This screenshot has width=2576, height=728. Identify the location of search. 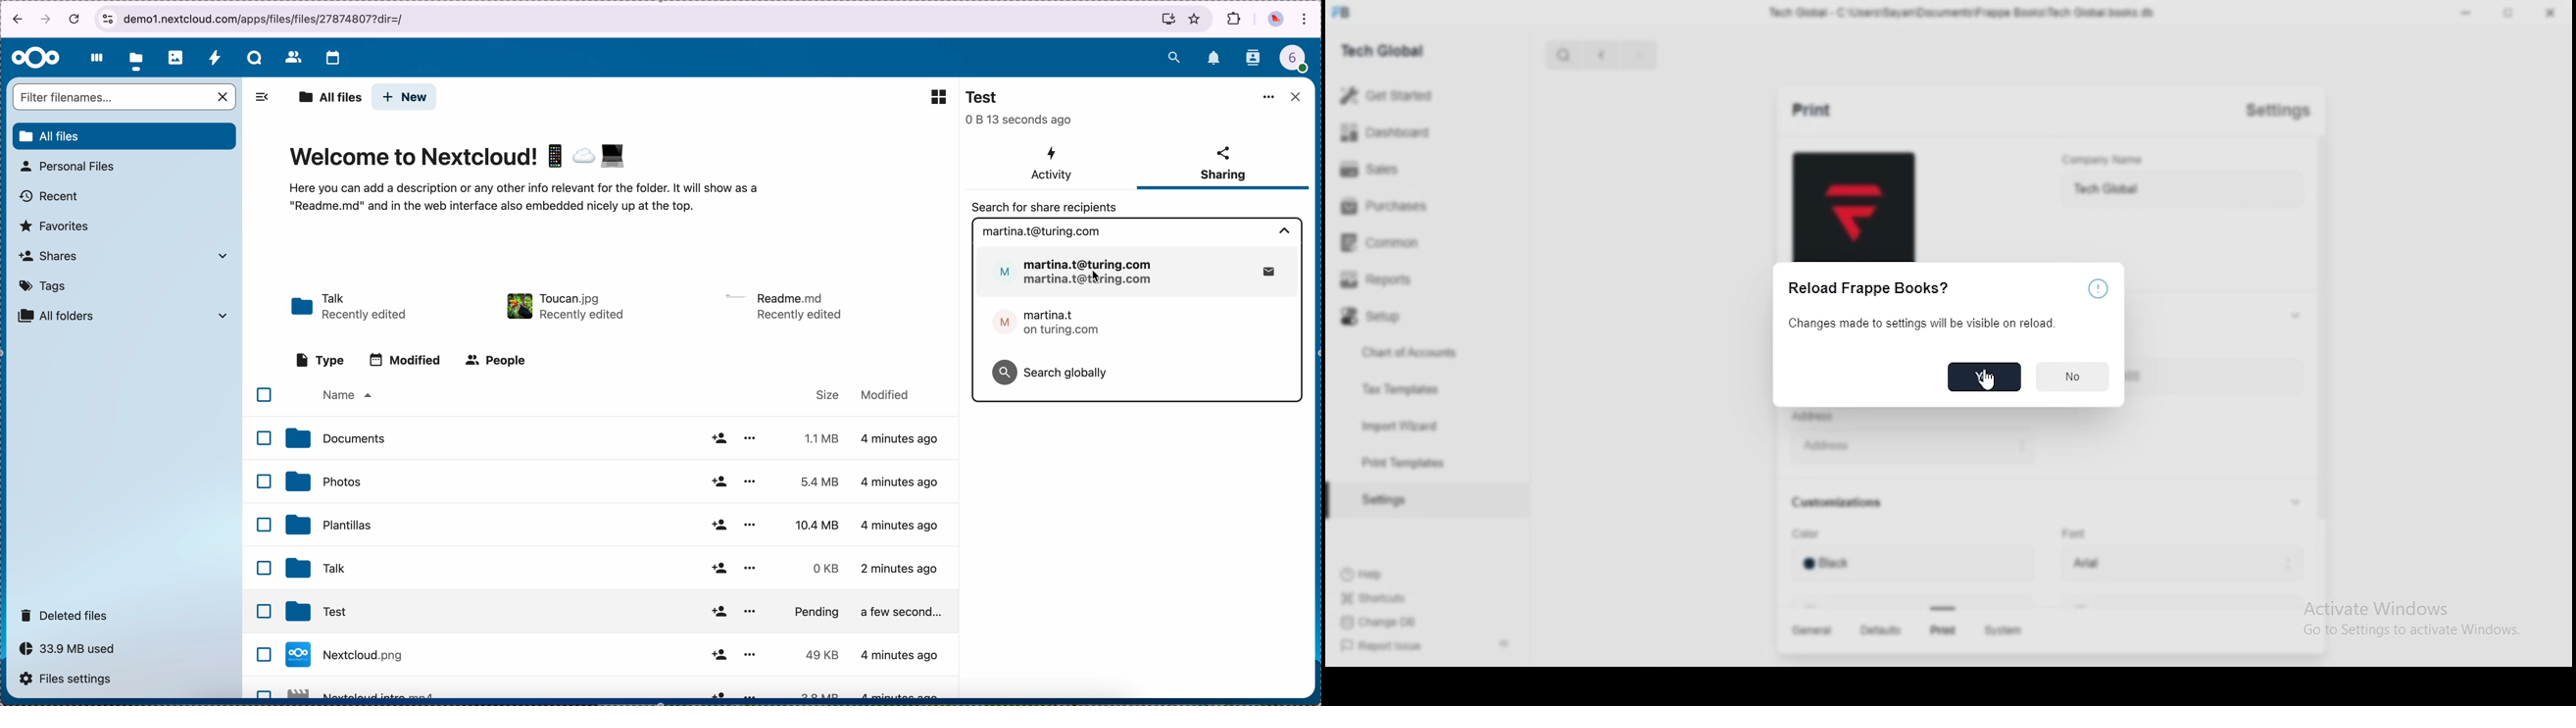
(1562, 56).